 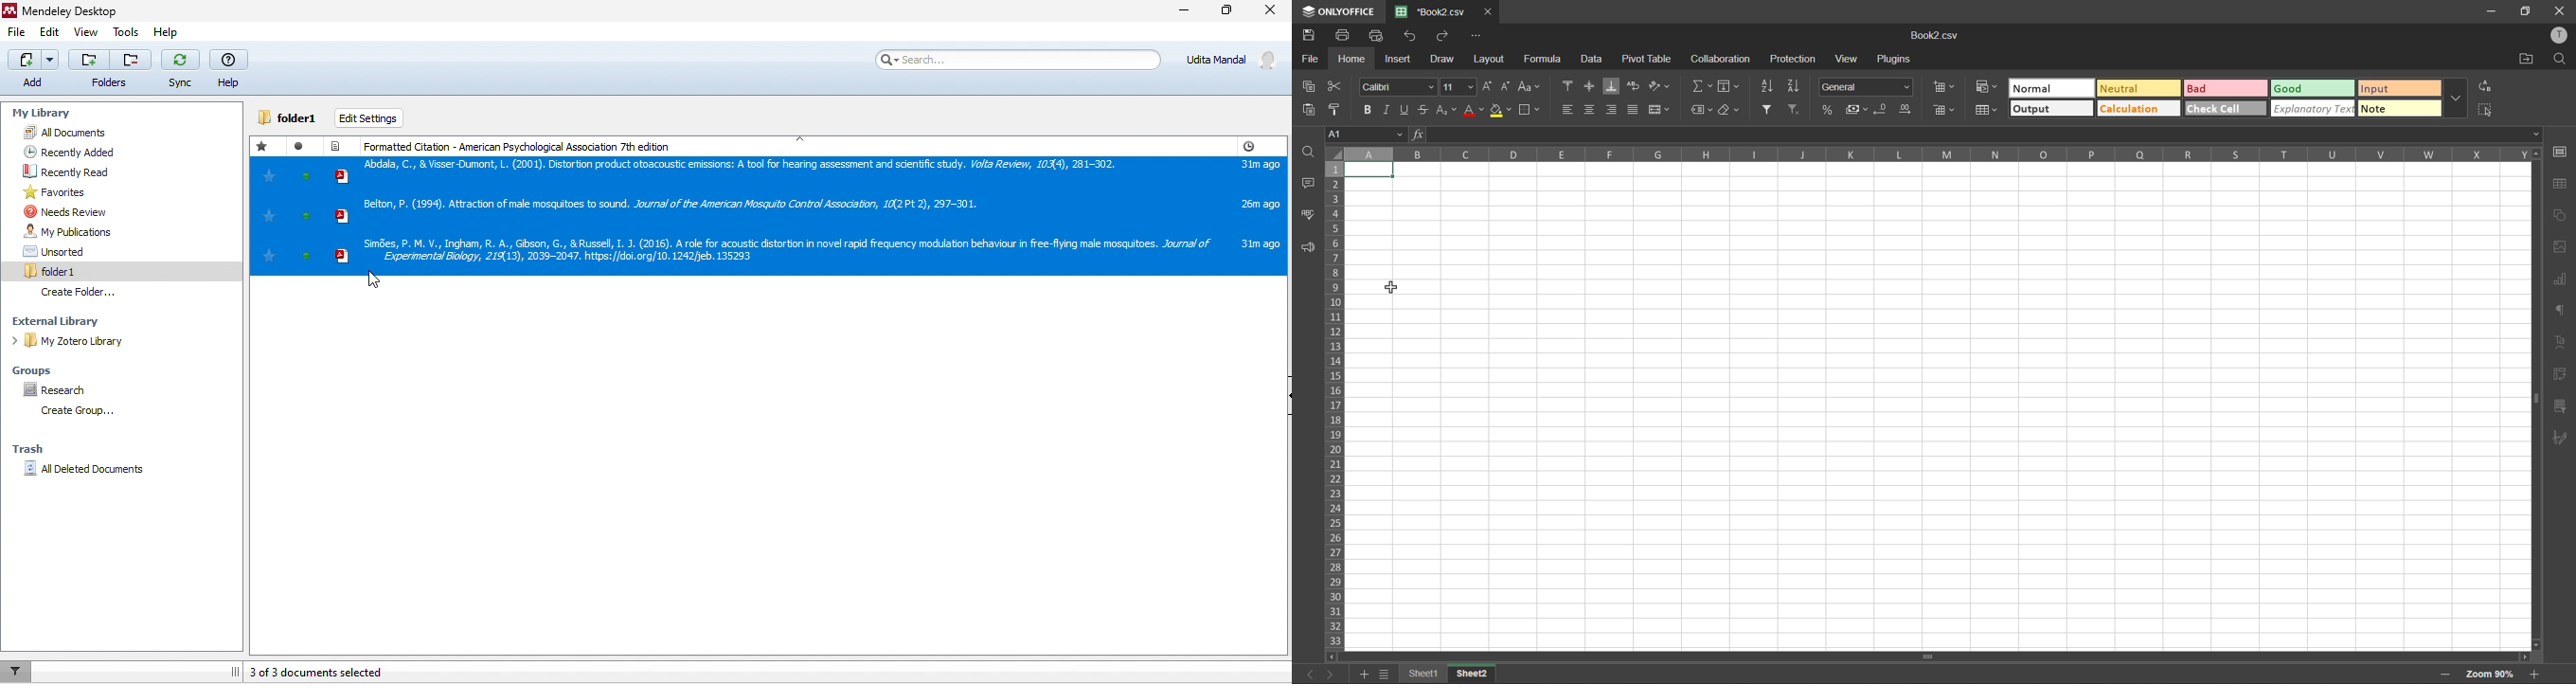 What do you see at coordinates (373, 279) in the screenshot?
I see `cursor movement` at bounding box center [373, 279].